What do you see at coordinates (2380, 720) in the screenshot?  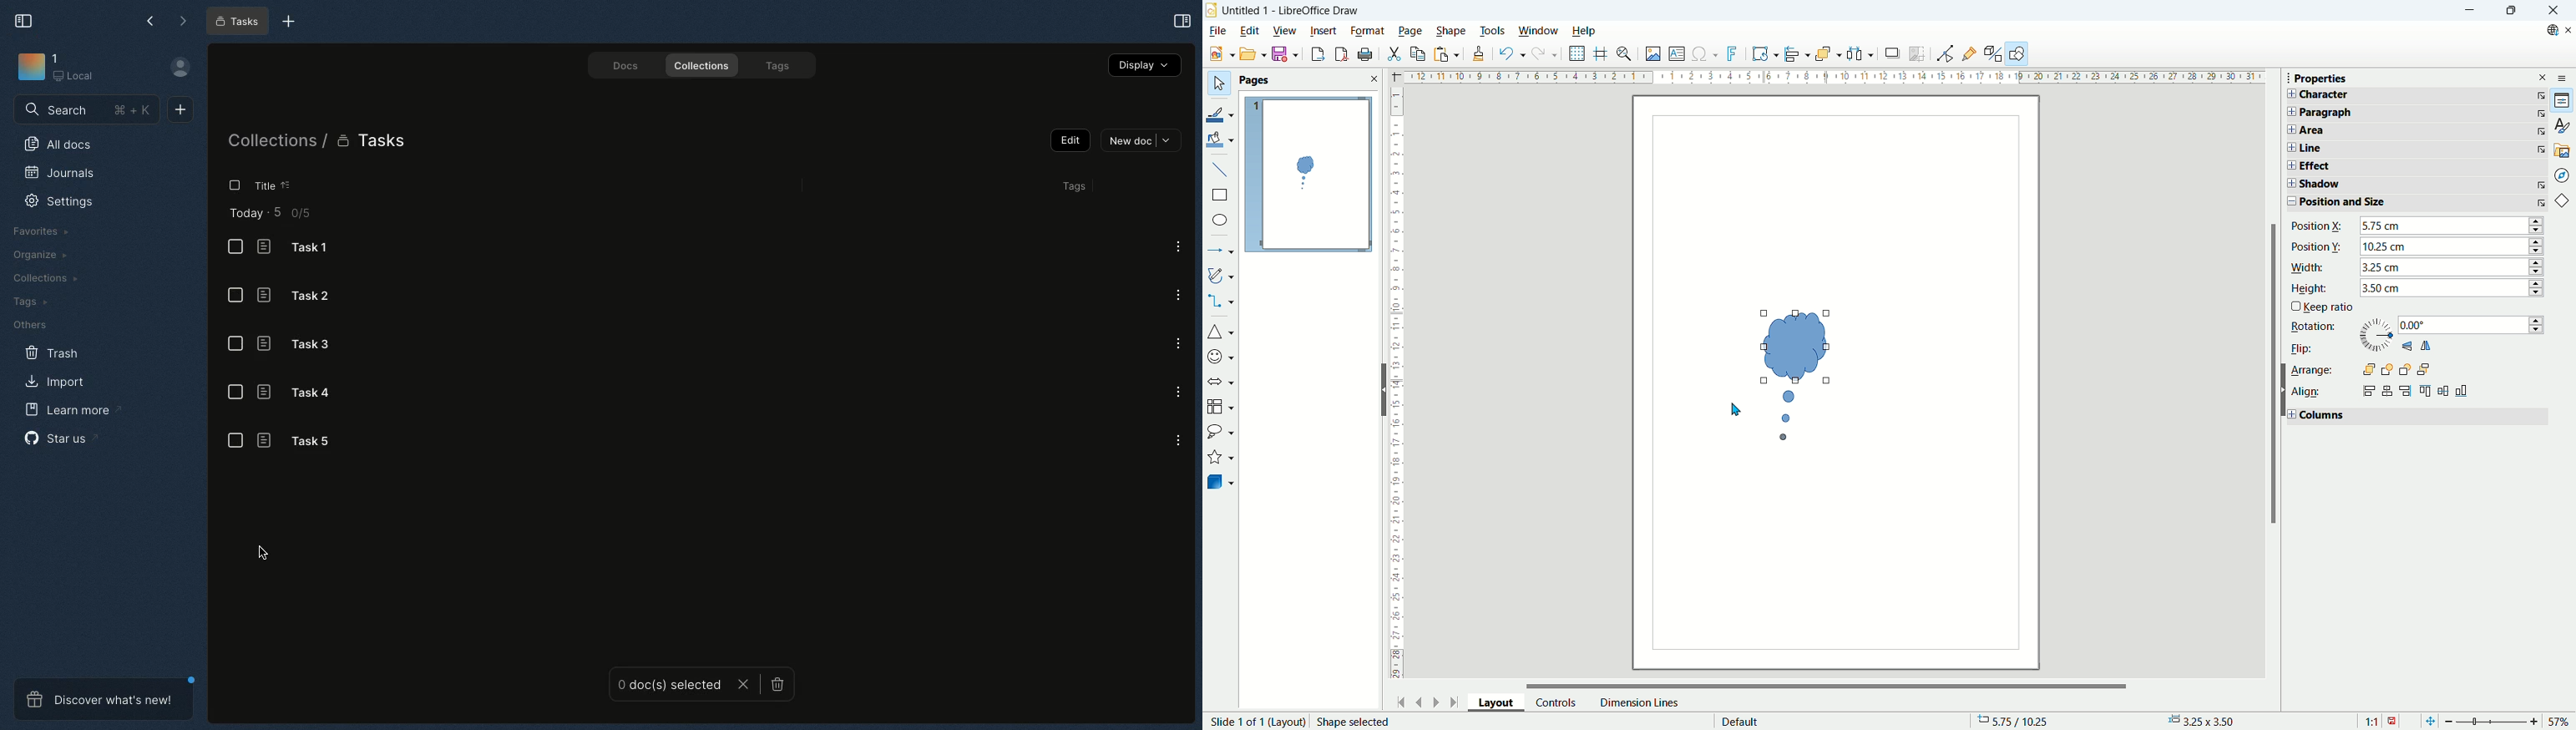 I see `scaling factor` at bounding box center [2380, 720].